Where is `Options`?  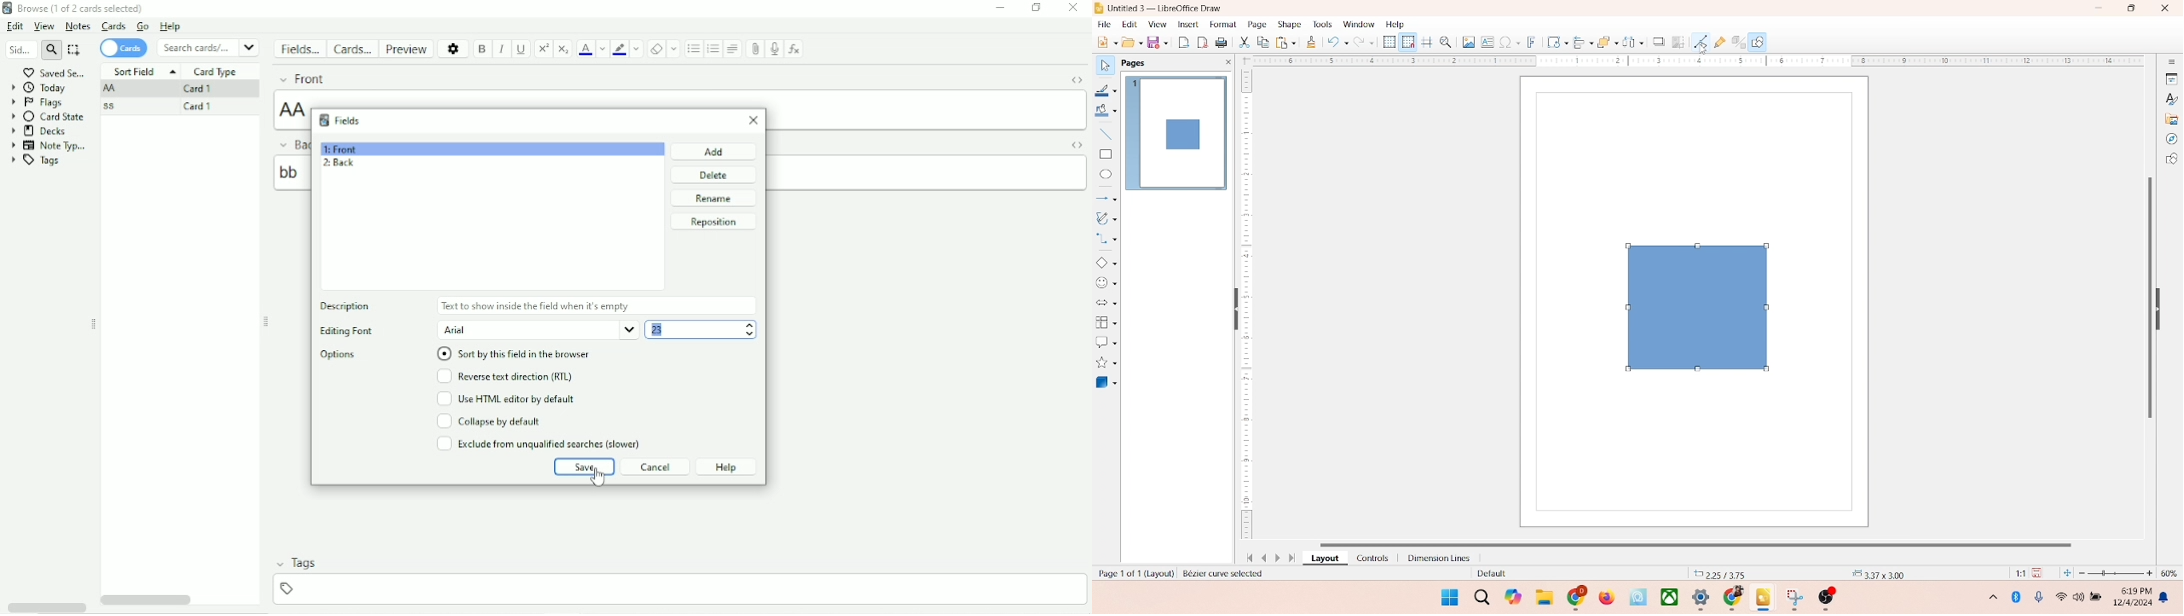
Options is located at coordinates (339, 355).